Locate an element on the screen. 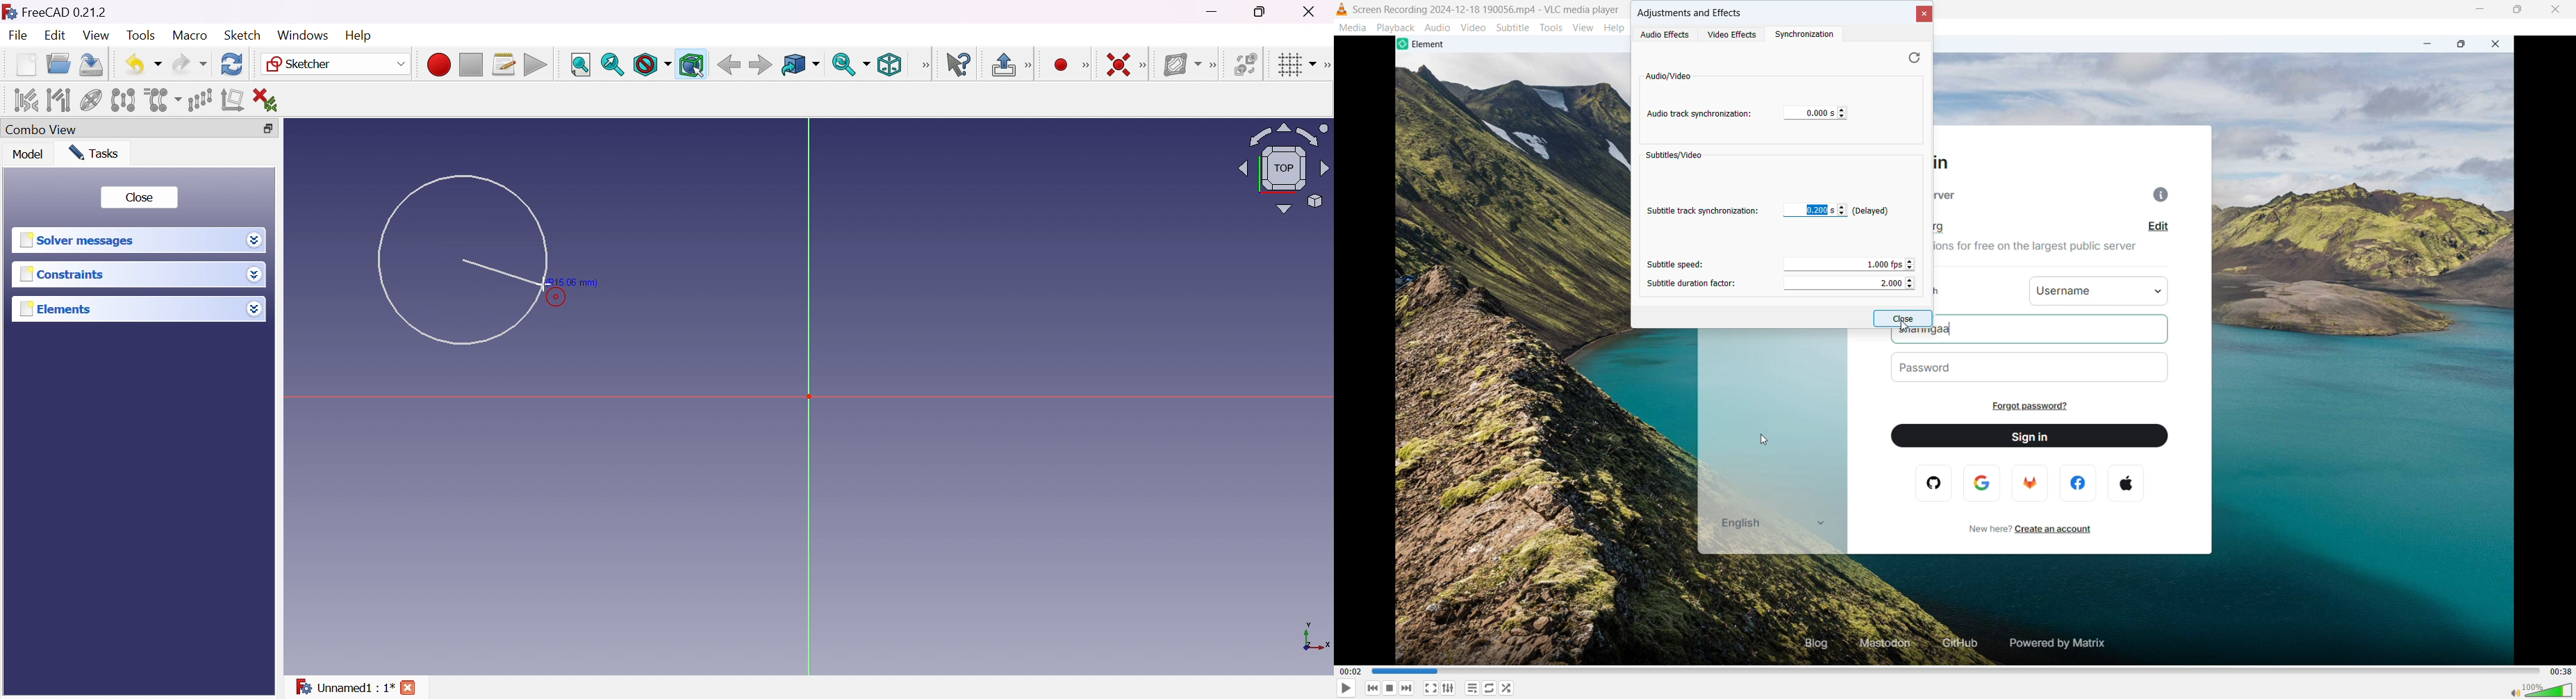 Image resolution: width=2576 pixels, height=700 pixels. media is located at coordinates (1354, 28).